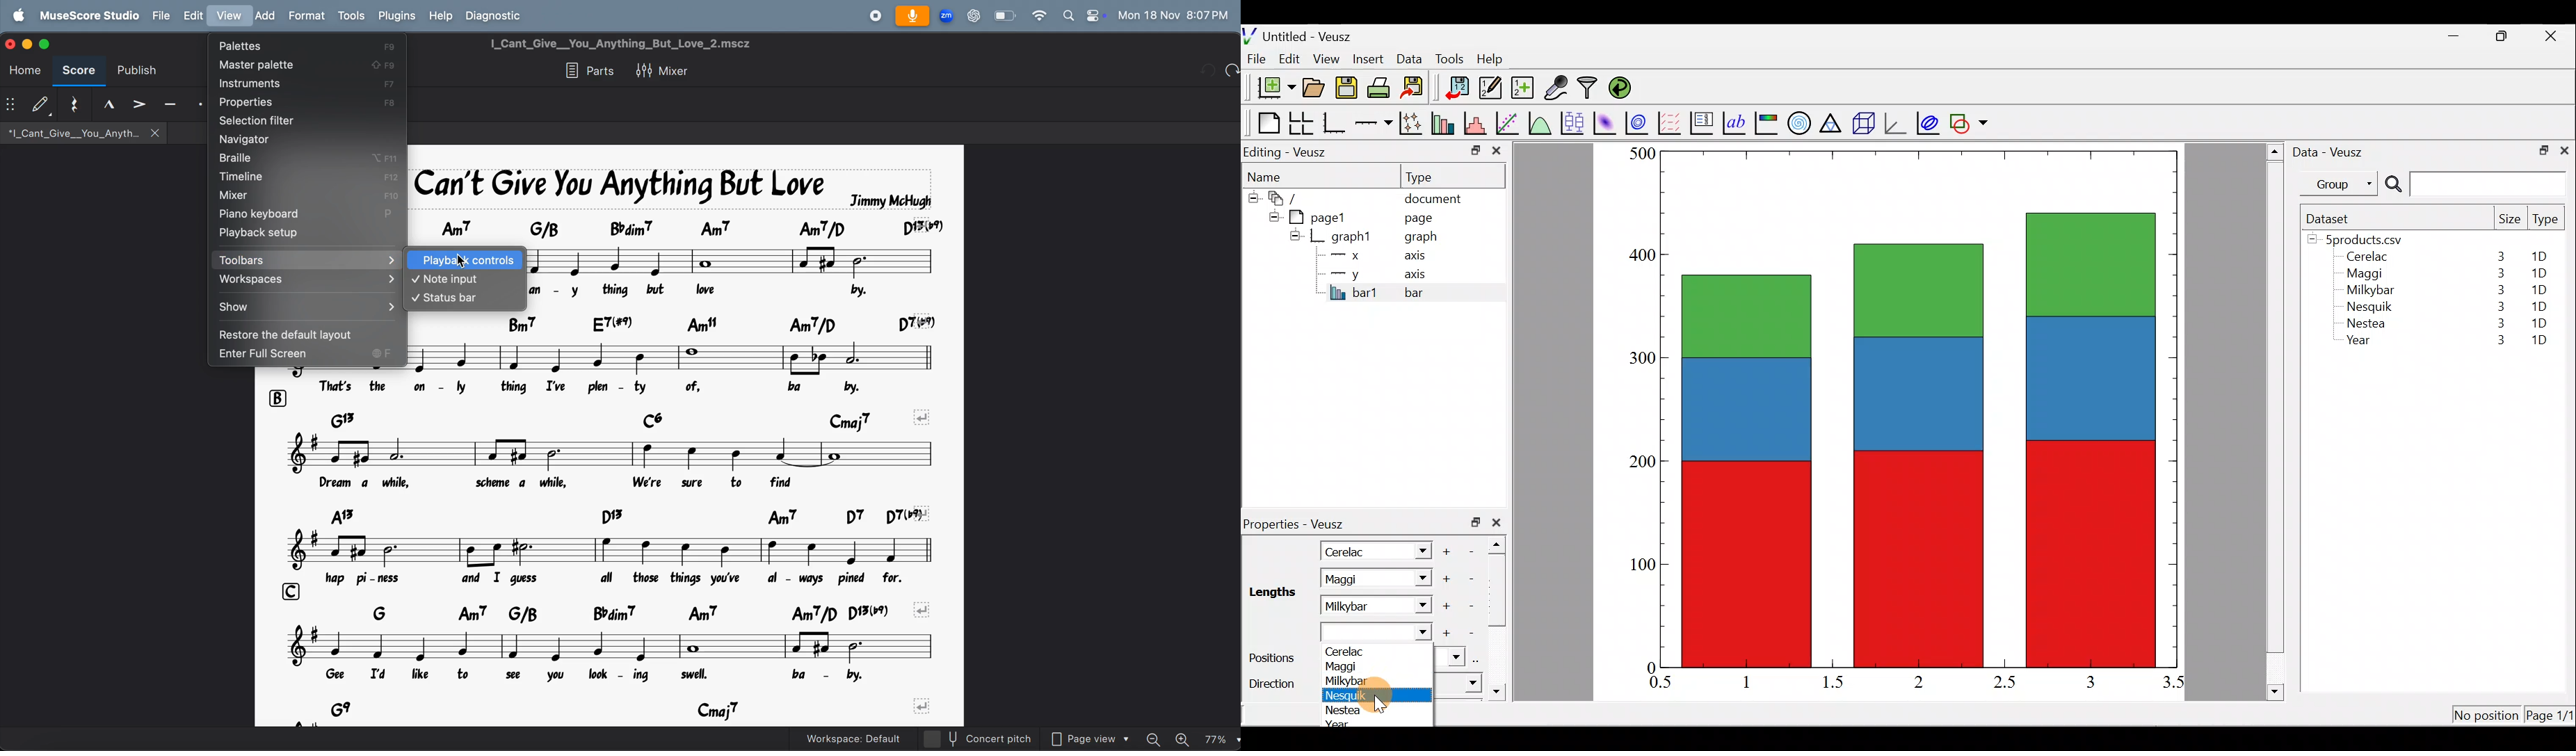 This screenshot has width=2576, height=756. What do you see at coordinates (44, 45) in the screenshot?
I see `score` at bounding box center [44, 45].